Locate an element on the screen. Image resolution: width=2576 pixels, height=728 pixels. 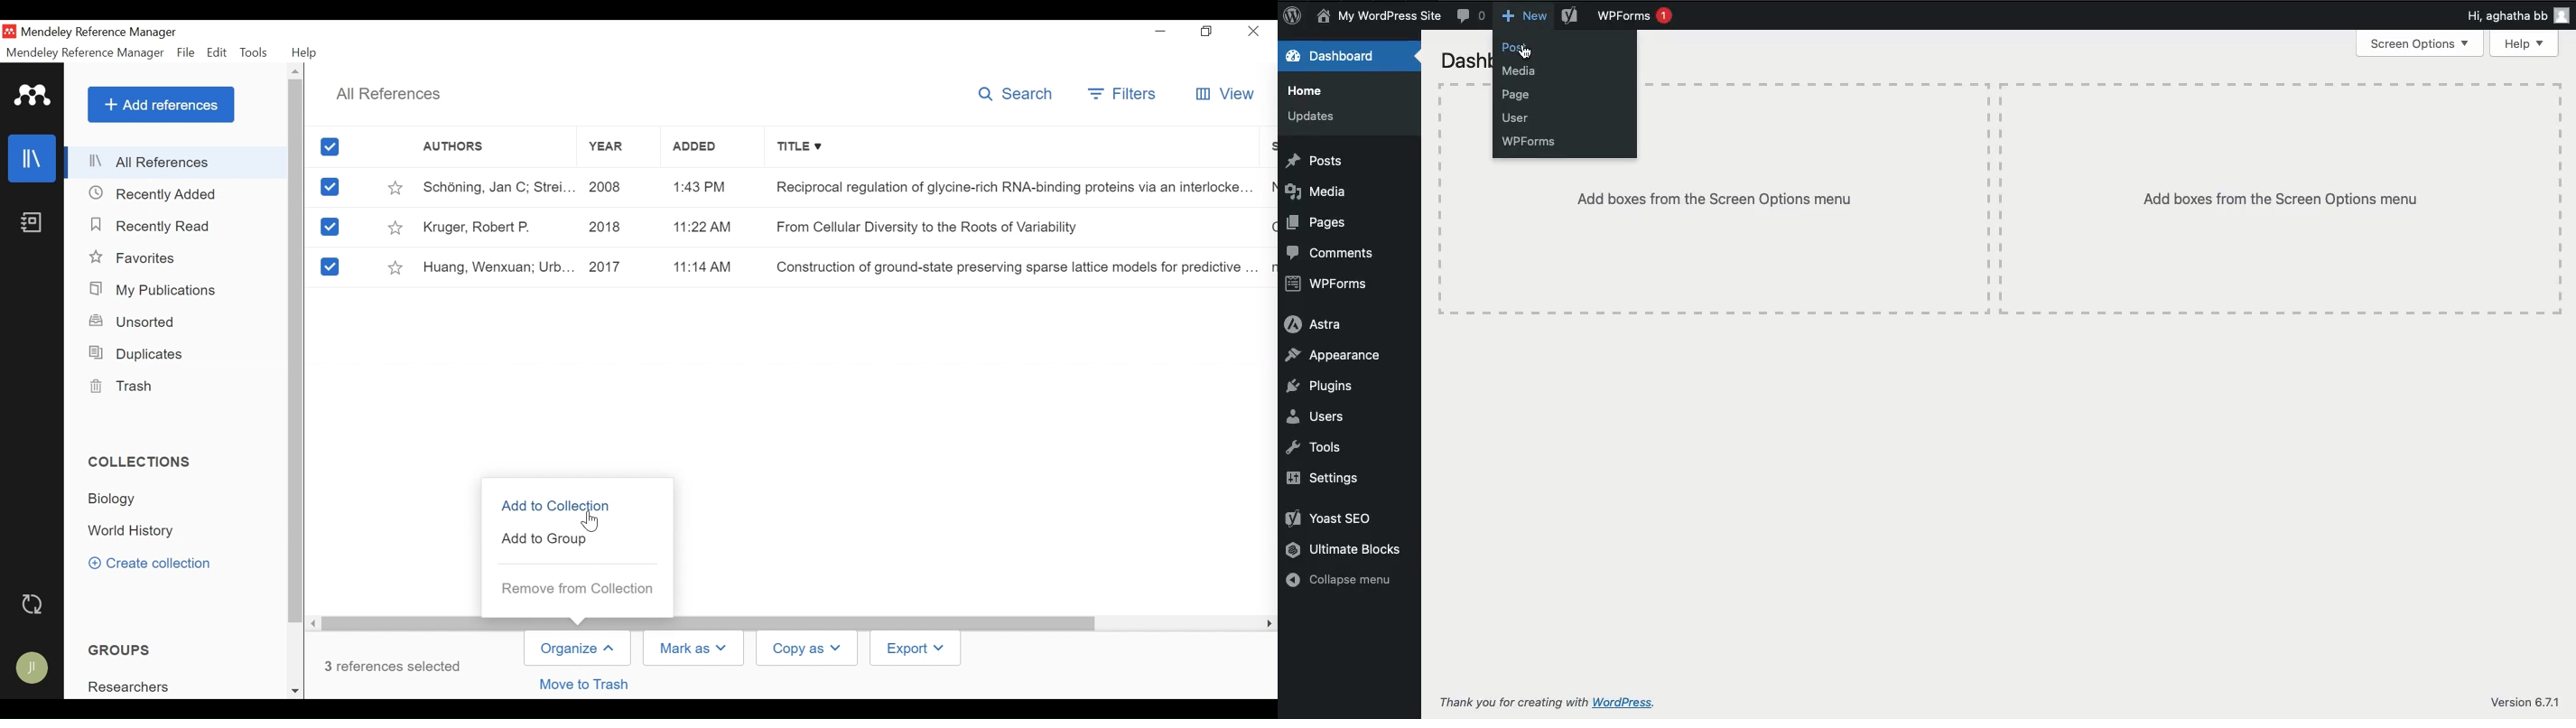
2008 is located at coordinates (617, 186).